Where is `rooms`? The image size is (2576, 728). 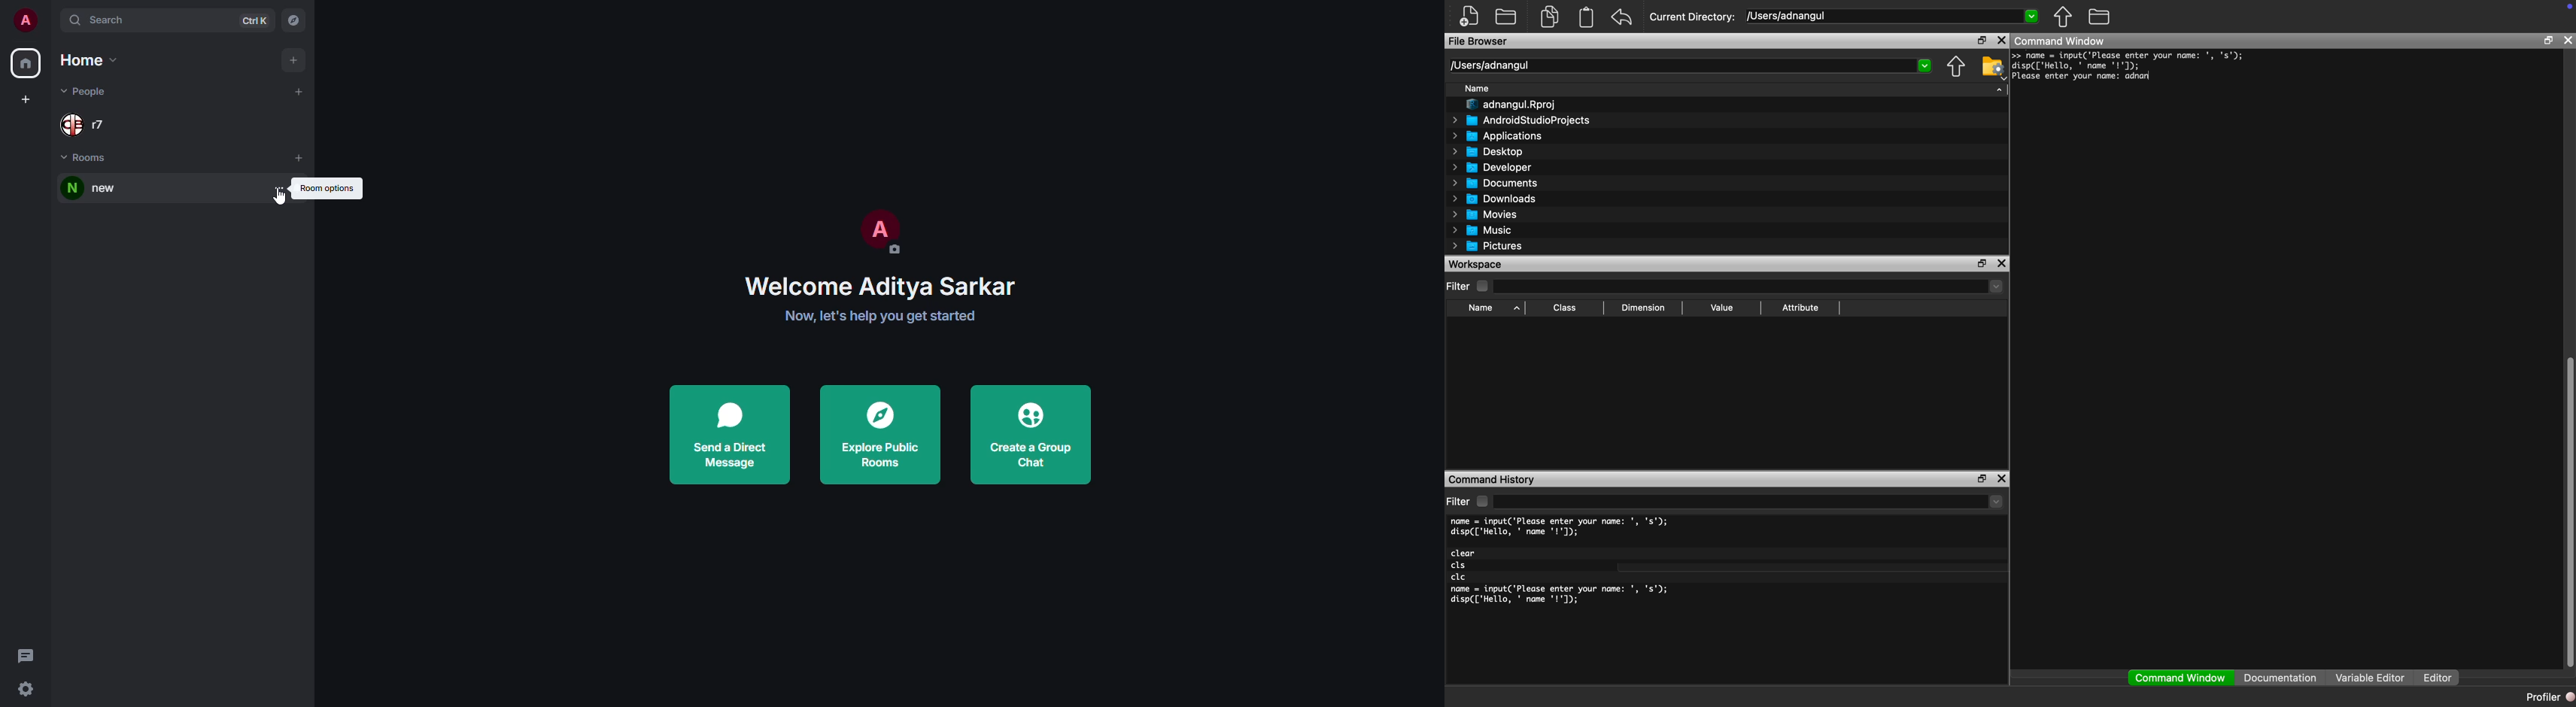
rooms is located at coordinates (87, 159).